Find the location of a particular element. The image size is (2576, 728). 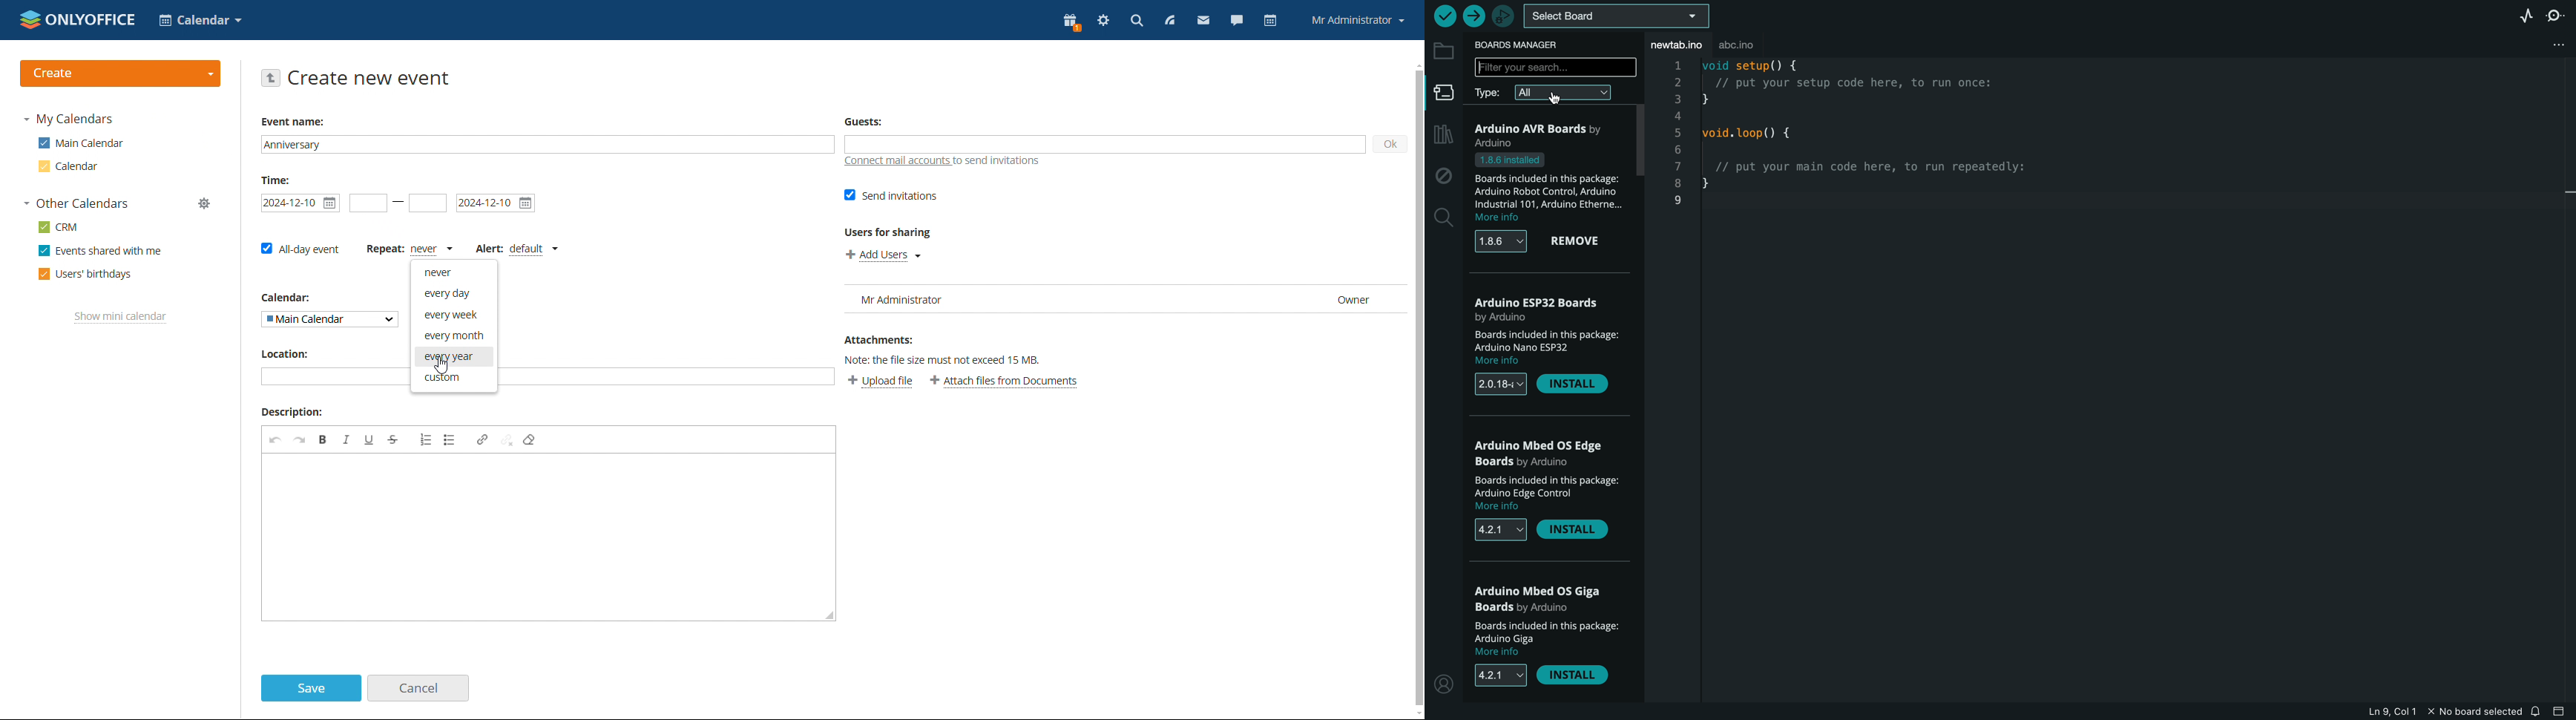

set alert is located at coordinates (517, 249).